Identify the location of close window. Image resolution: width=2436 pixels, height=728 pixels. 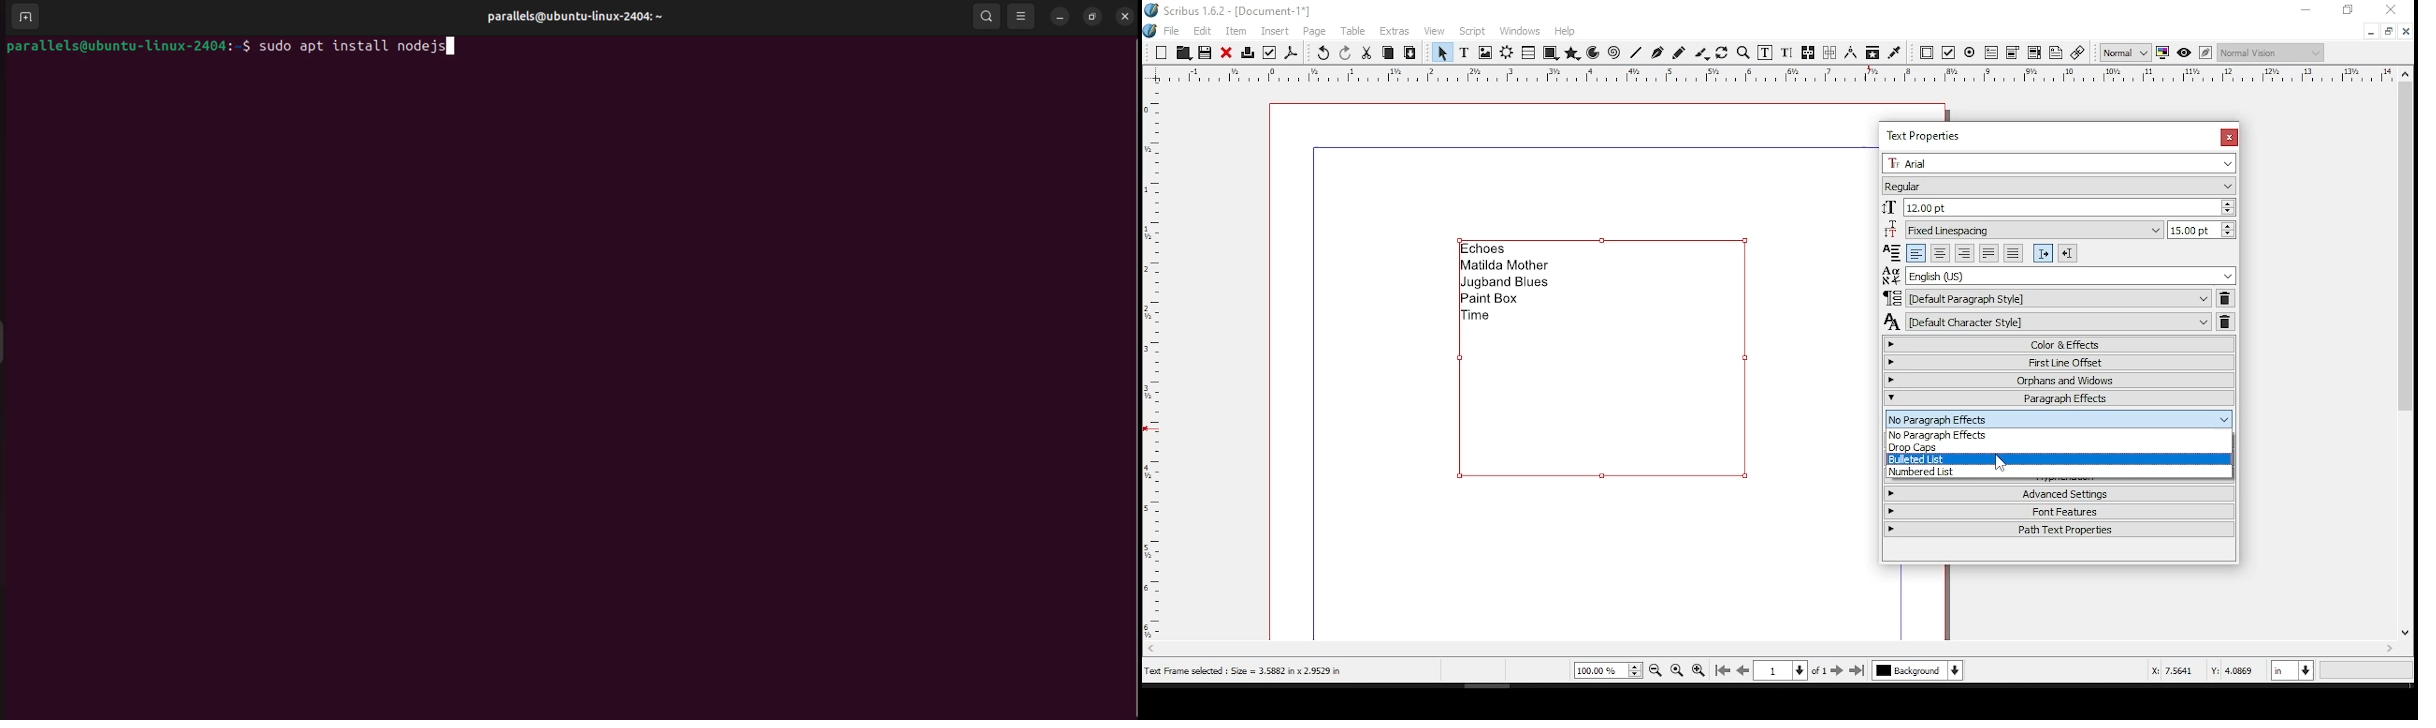
(2227, 137).